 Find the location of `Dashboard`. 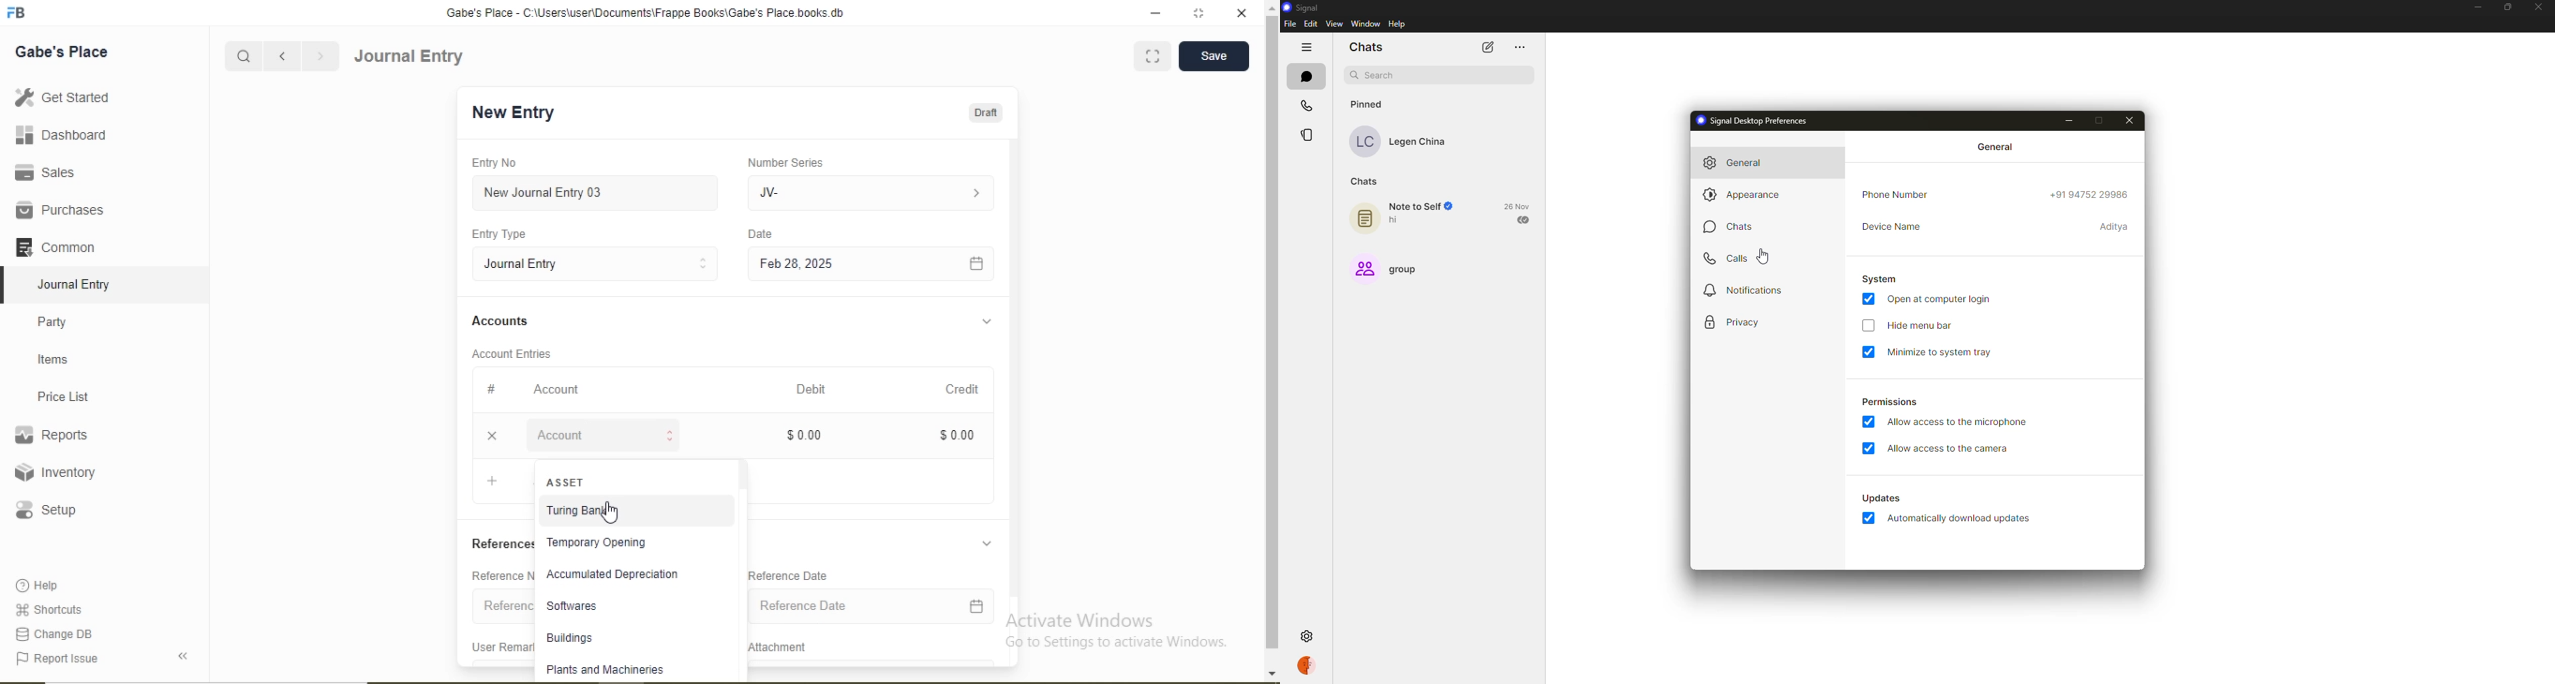

Dashboard is located at coordinates (62, 134).